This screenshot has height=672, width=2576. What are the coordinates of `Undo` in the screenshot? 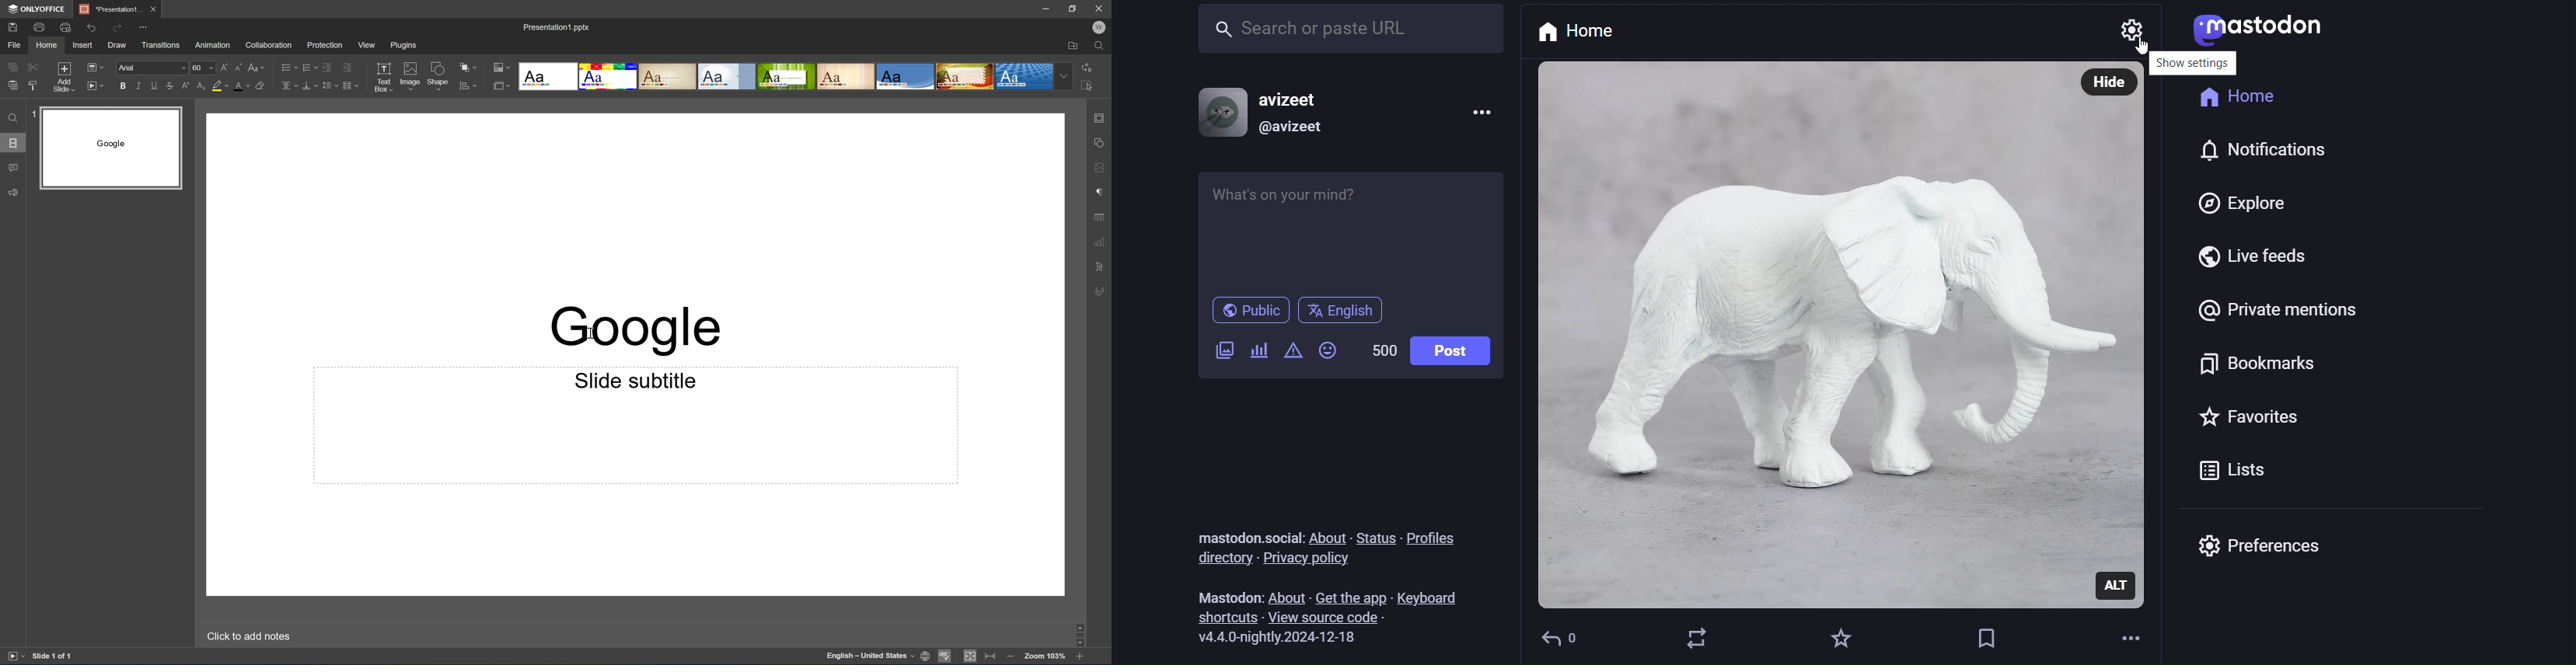 It's located at (91, 29).